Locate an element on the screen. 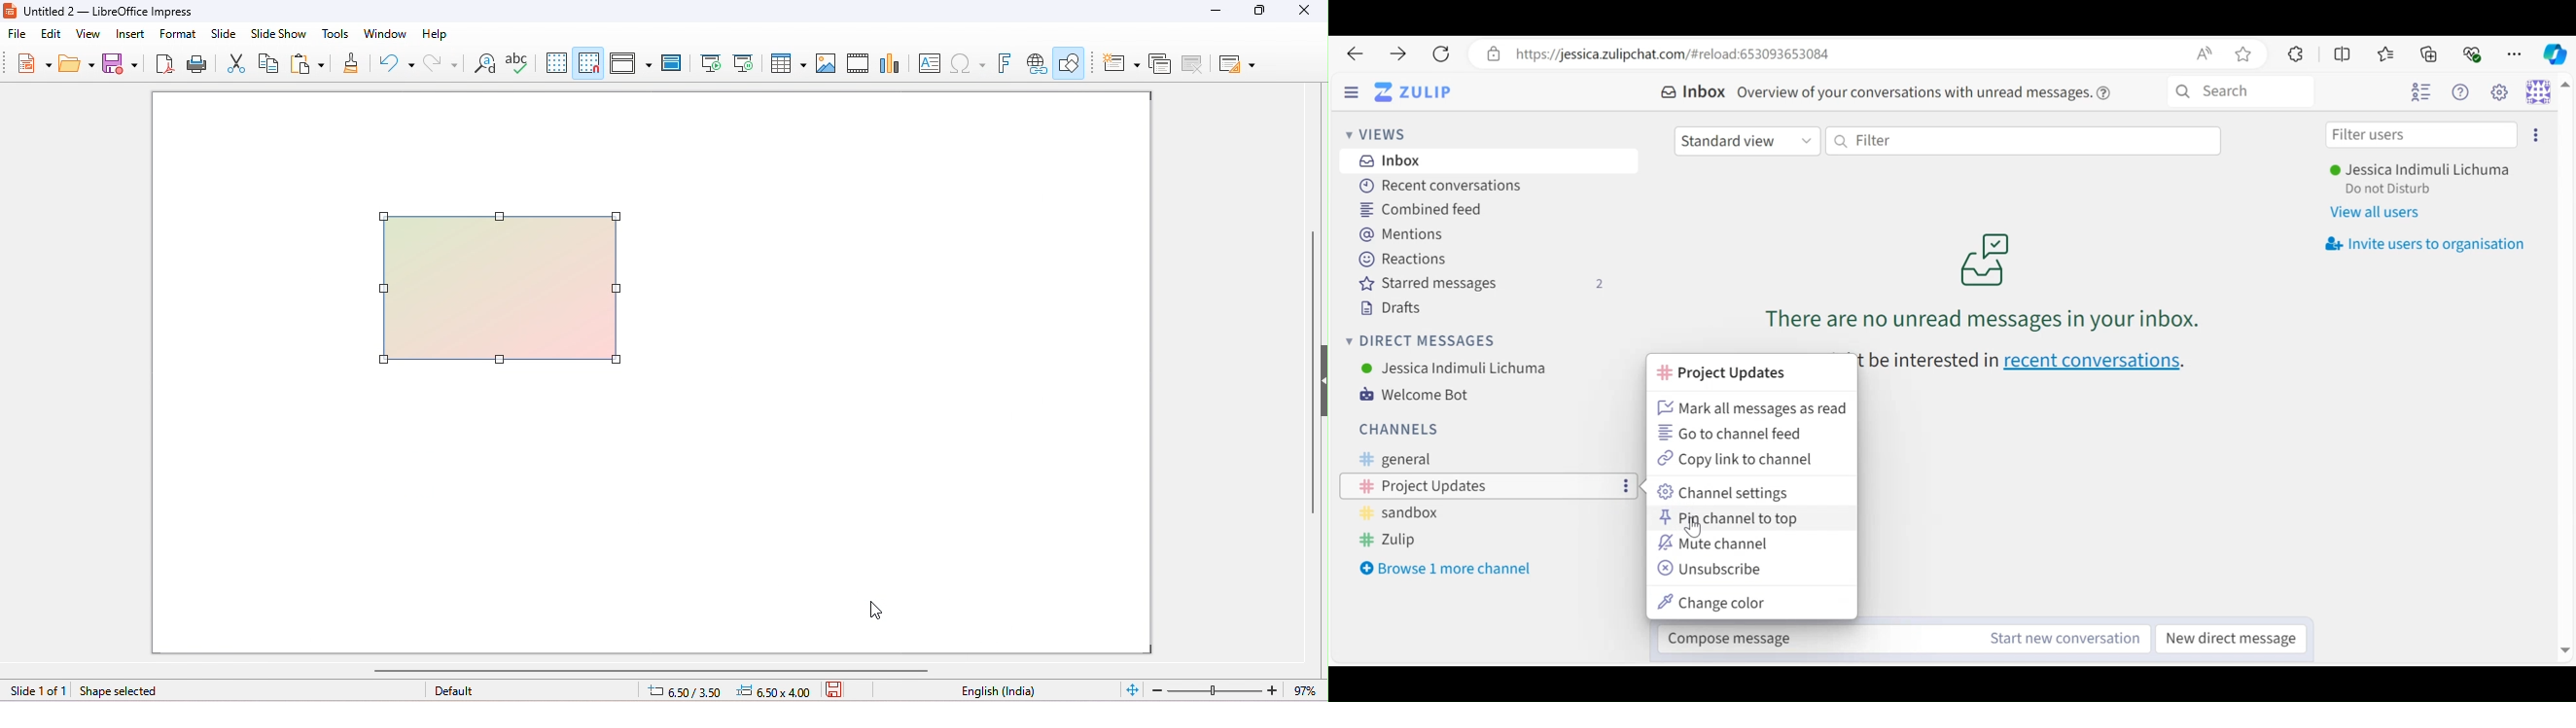  Combined feed is located at coordinates (1423, 209).